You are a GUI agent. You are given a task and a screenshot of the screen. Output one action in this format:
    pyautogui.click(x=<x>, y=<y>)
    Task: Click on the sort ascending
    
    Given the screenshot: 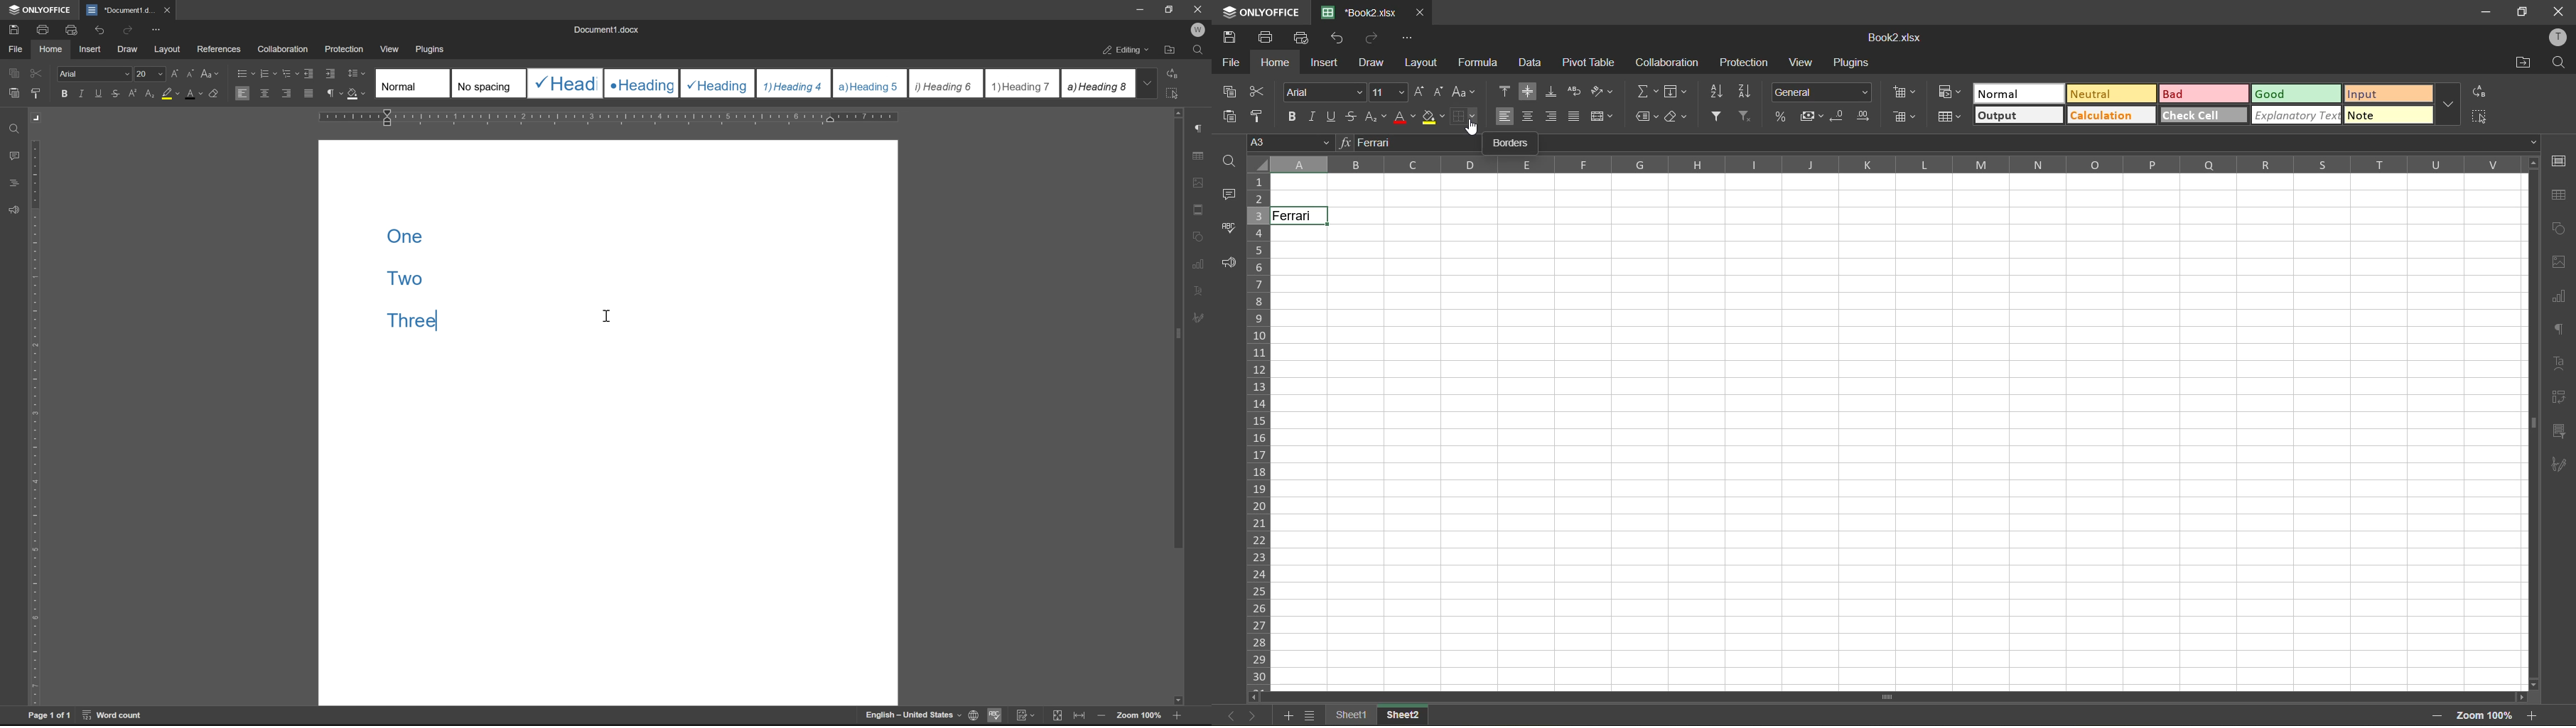 What is the action you would take?
    pyautogui.click(x=1717, y=92)
    